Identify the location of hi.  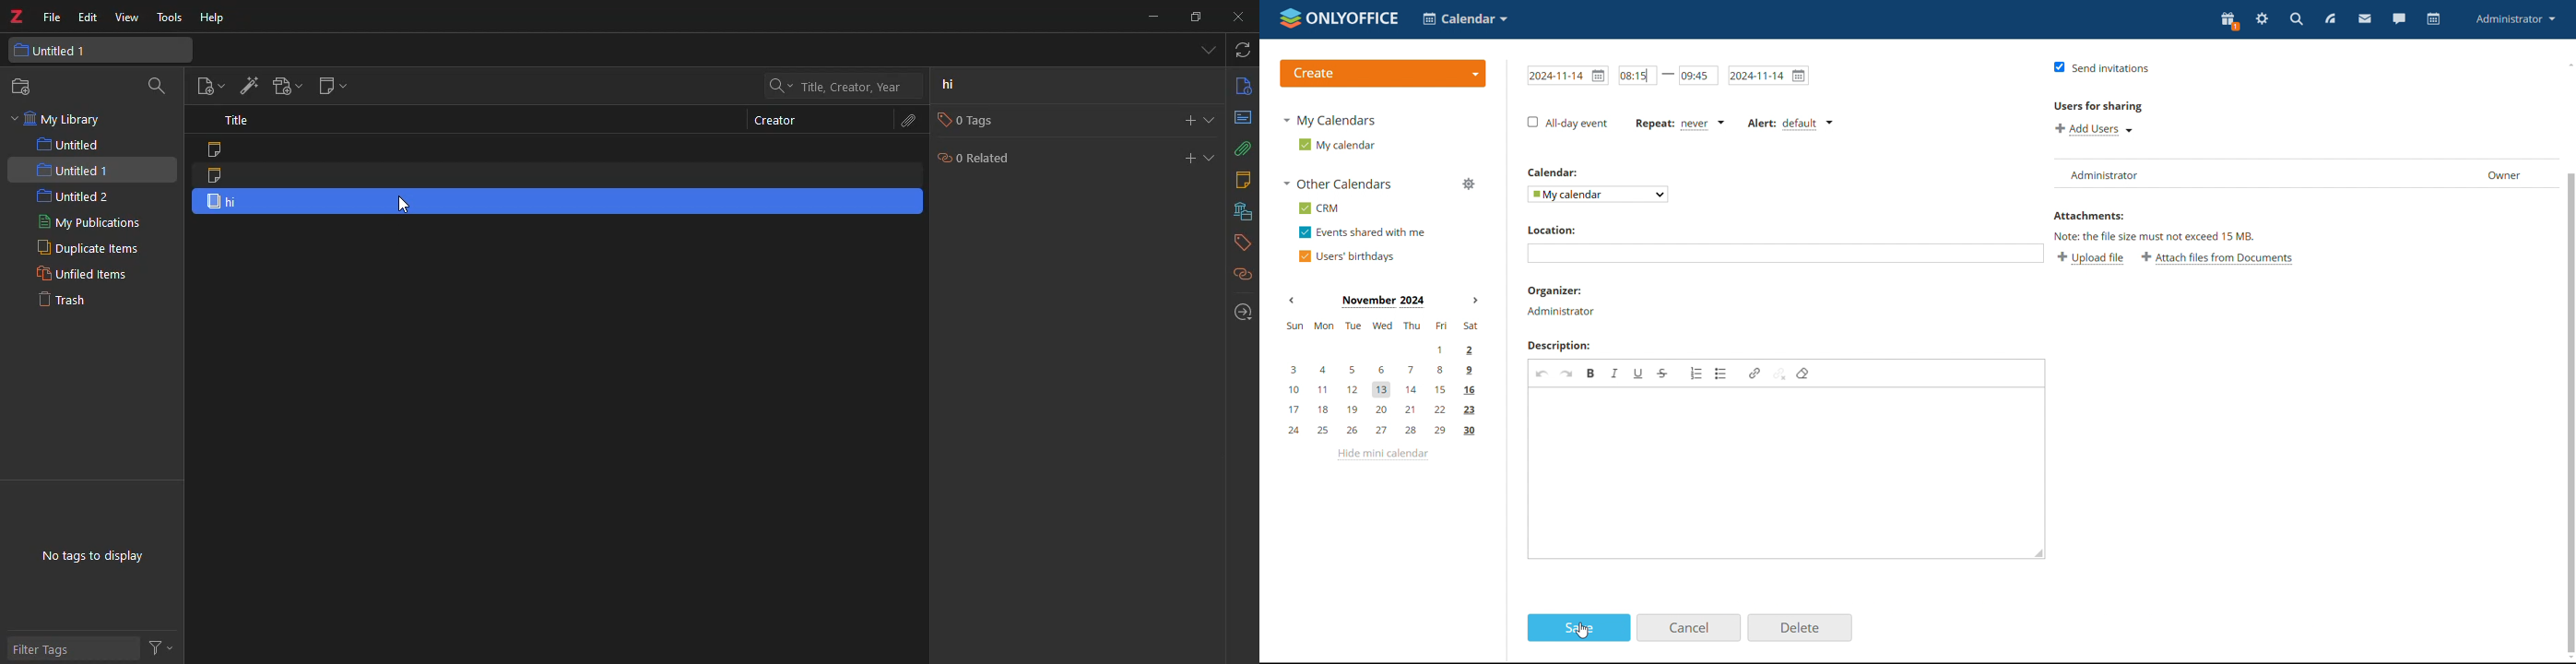
(964, 86).